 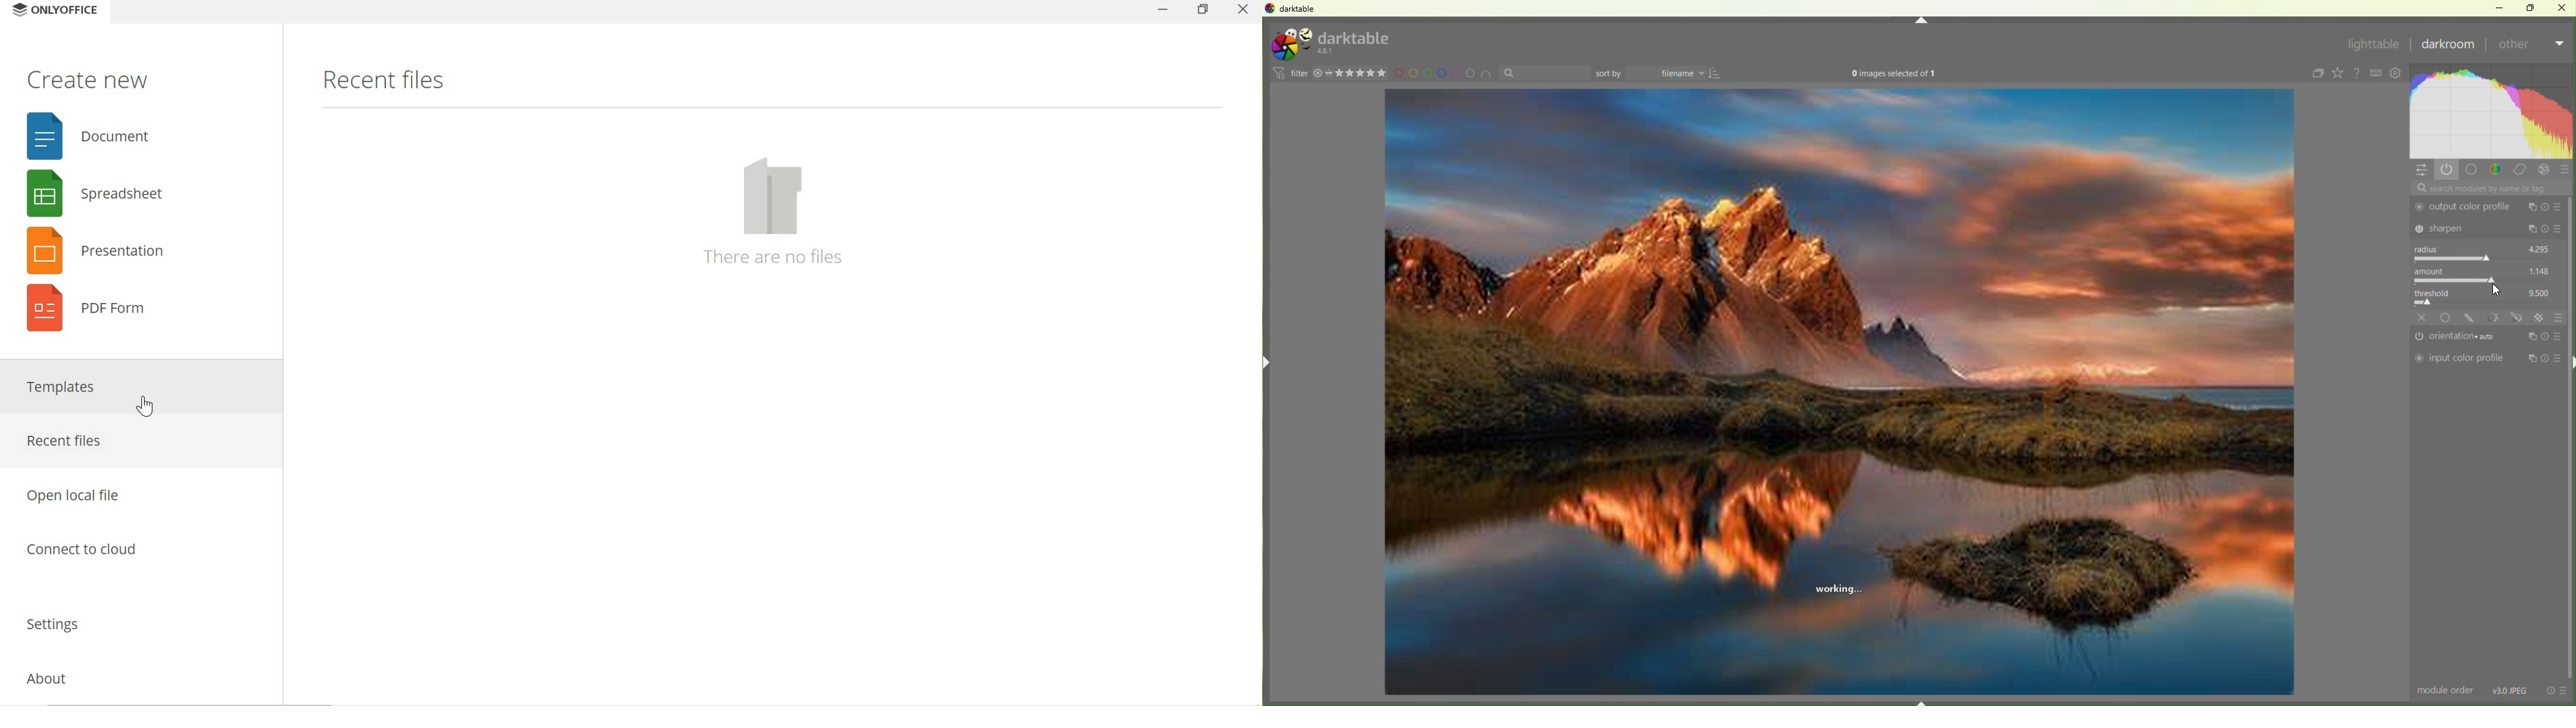 What do you see at coordinates (2471, 318) in the screenshot?
I see `draw` at bounding box center [2471, 318].